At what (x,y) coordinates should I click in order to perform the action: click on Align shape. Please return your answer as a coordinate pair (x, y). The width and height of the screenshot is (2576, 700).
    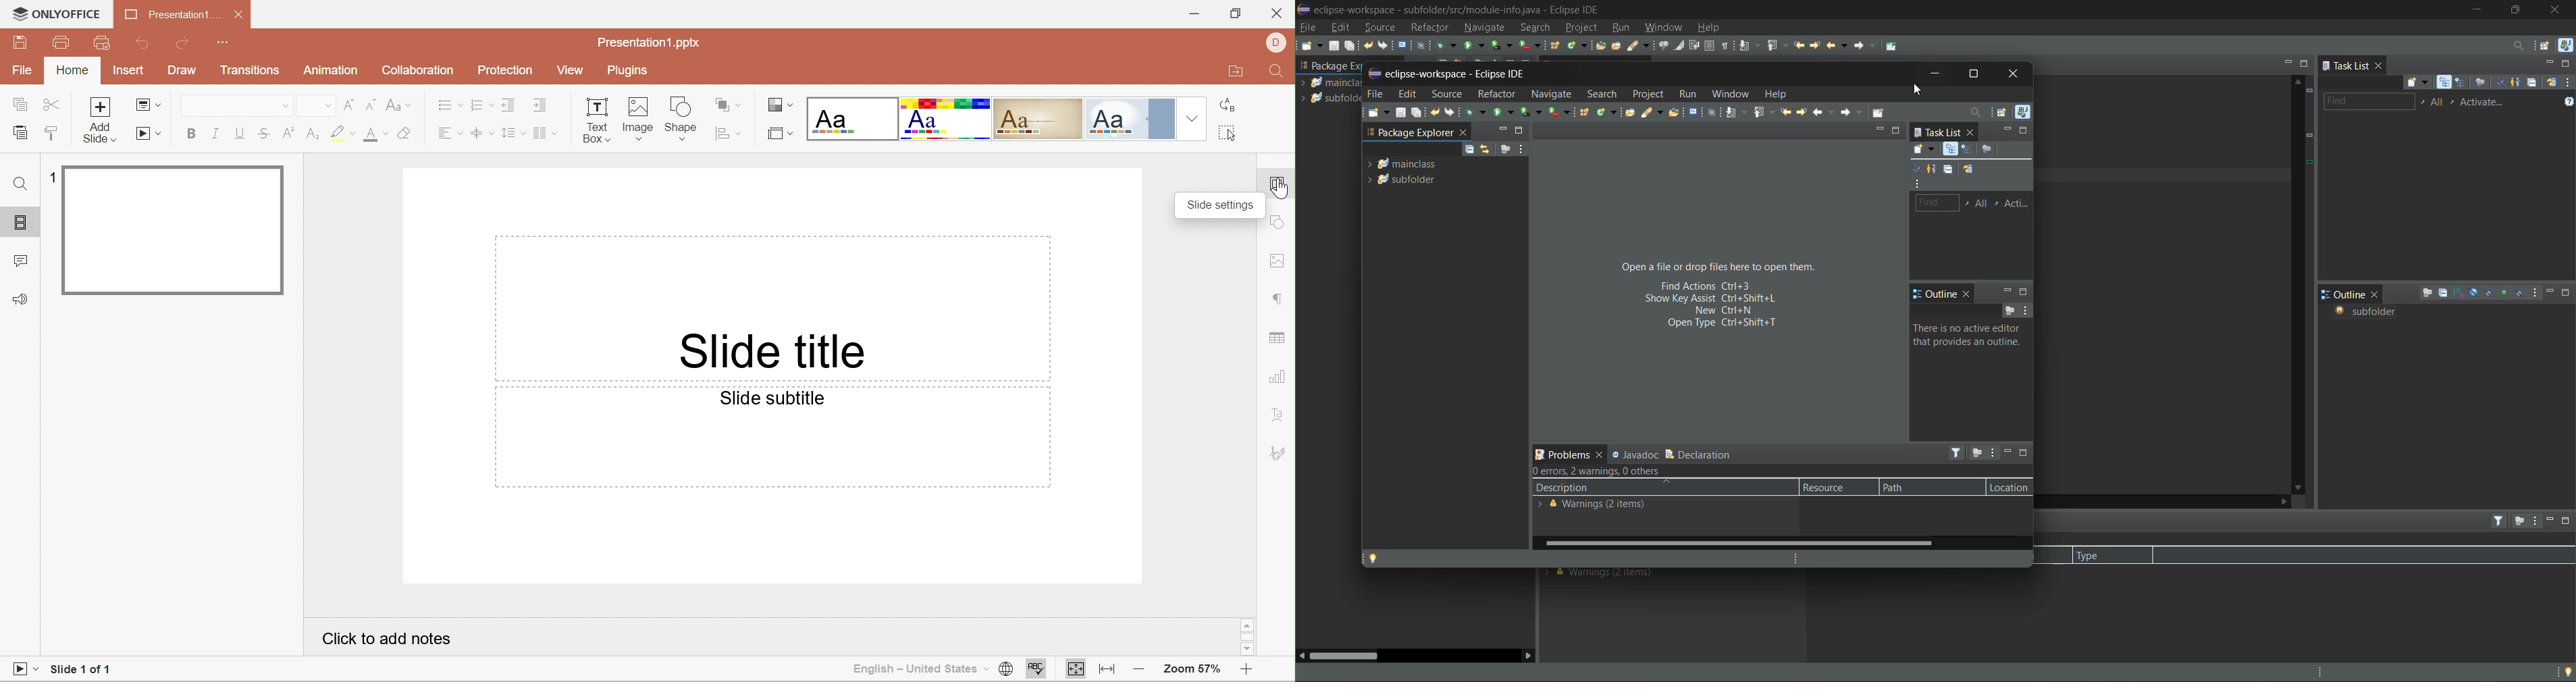
    Looking at the image, I should click on (728, 132).